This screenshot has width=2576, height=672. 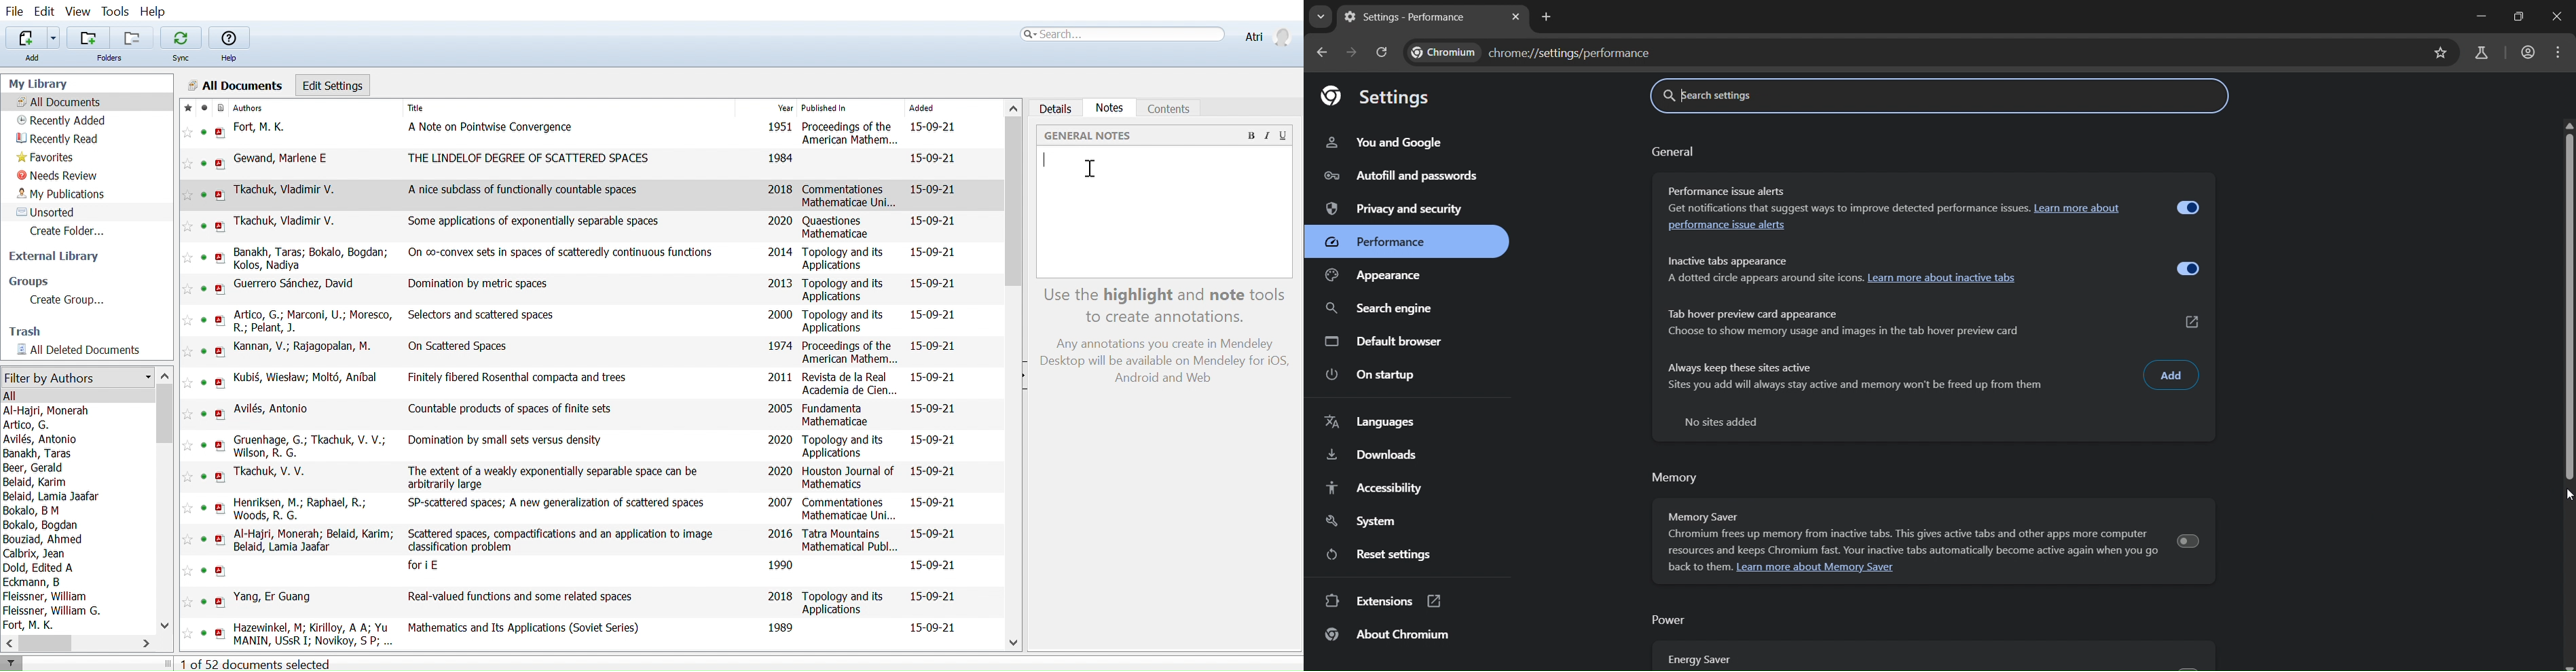 What do you see at coordinates (555, 477) in the screenshot?
I see `The extent of a weakly exponentially separable space can be arbitrarily large` at bounding box center [555, 477].